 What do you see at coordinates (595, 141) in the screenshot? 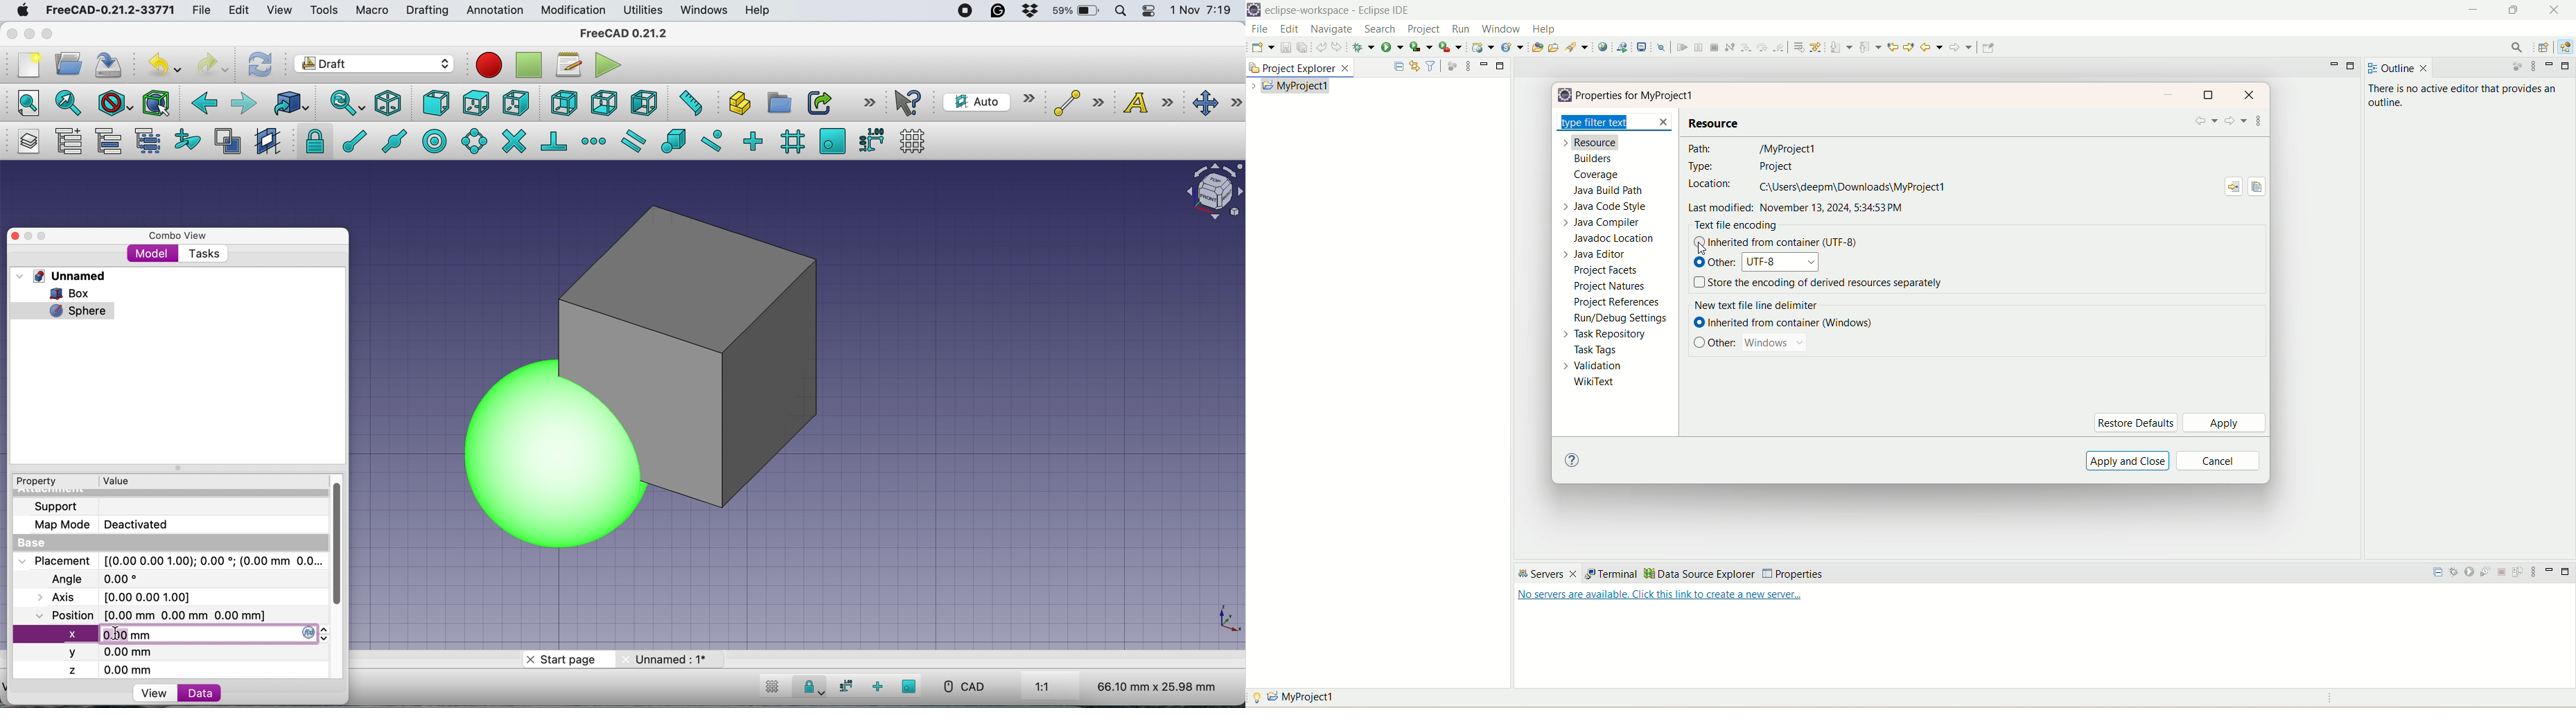
I see `snap extension` at bounding box center [595, 141].